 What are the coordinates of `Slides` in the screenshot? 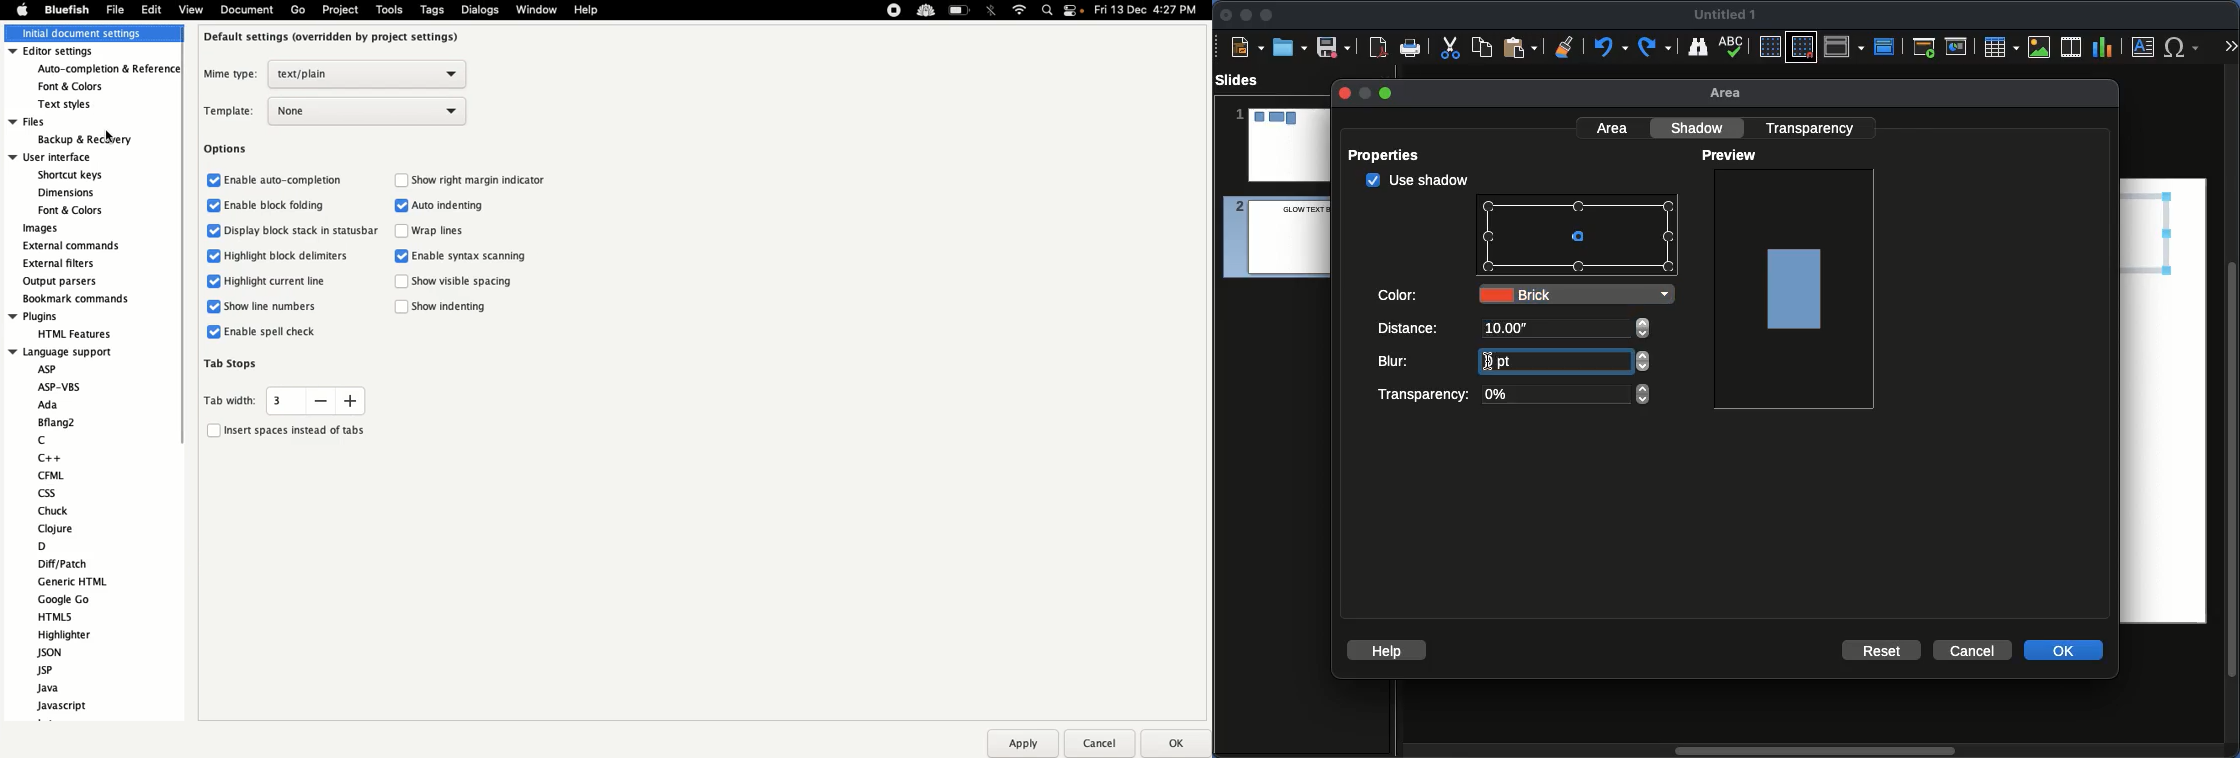 It's located at (1243, 80).